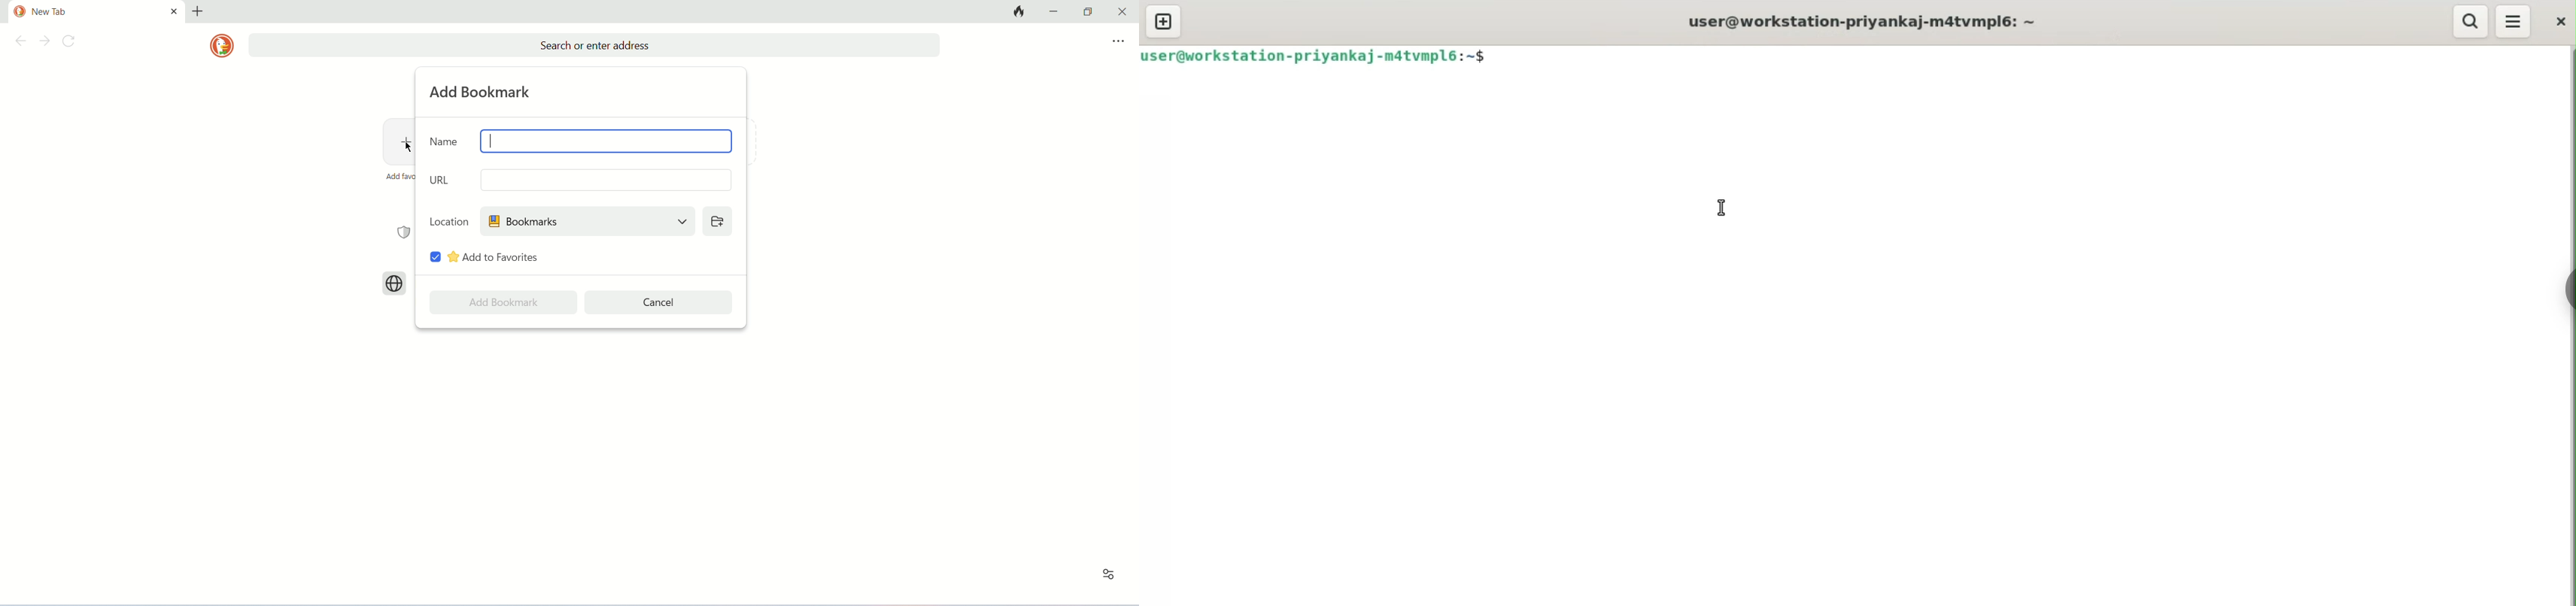 This screenshot has width=2576, height=616. Describe the element at coordinates (1018, 11) in the screenshot. I see `close tab and clear data` at that location.